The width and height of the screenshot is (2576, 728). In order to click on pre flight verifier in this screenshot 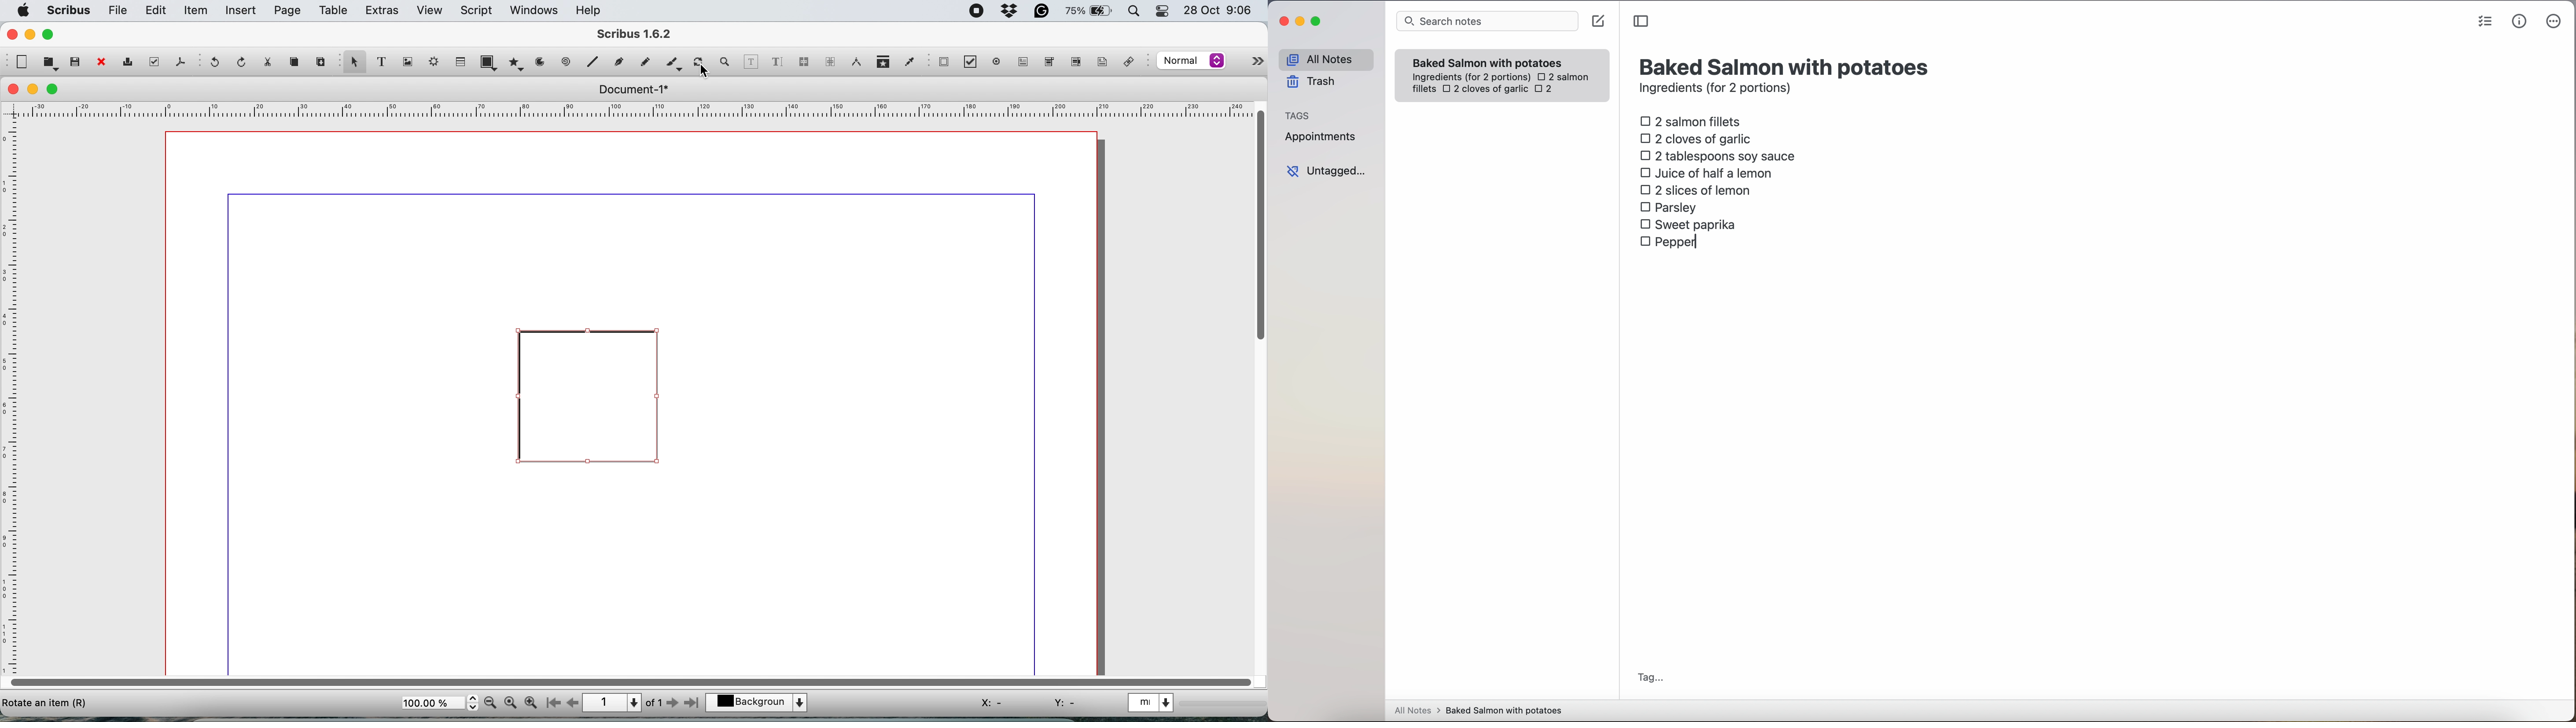, I will do `click(155, 63)`.